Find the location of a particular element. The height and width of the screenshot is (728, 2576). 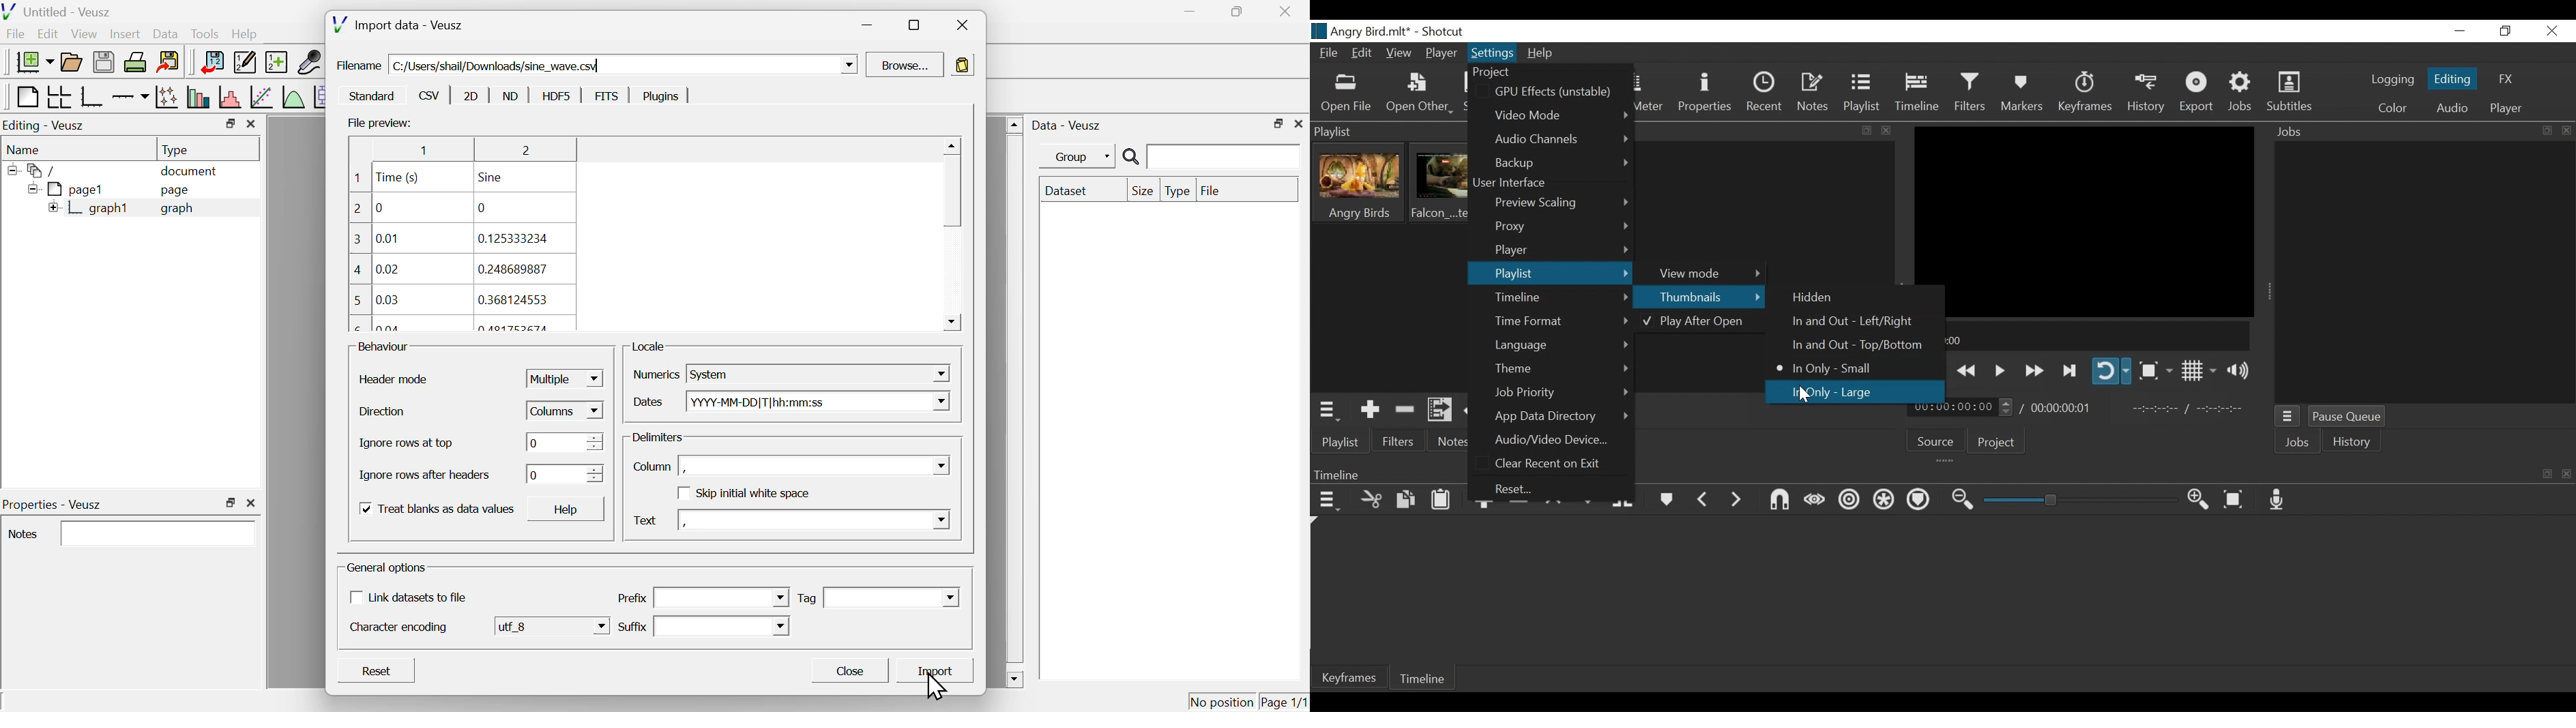

untitled - veusz is located at coordinates (59, 11).